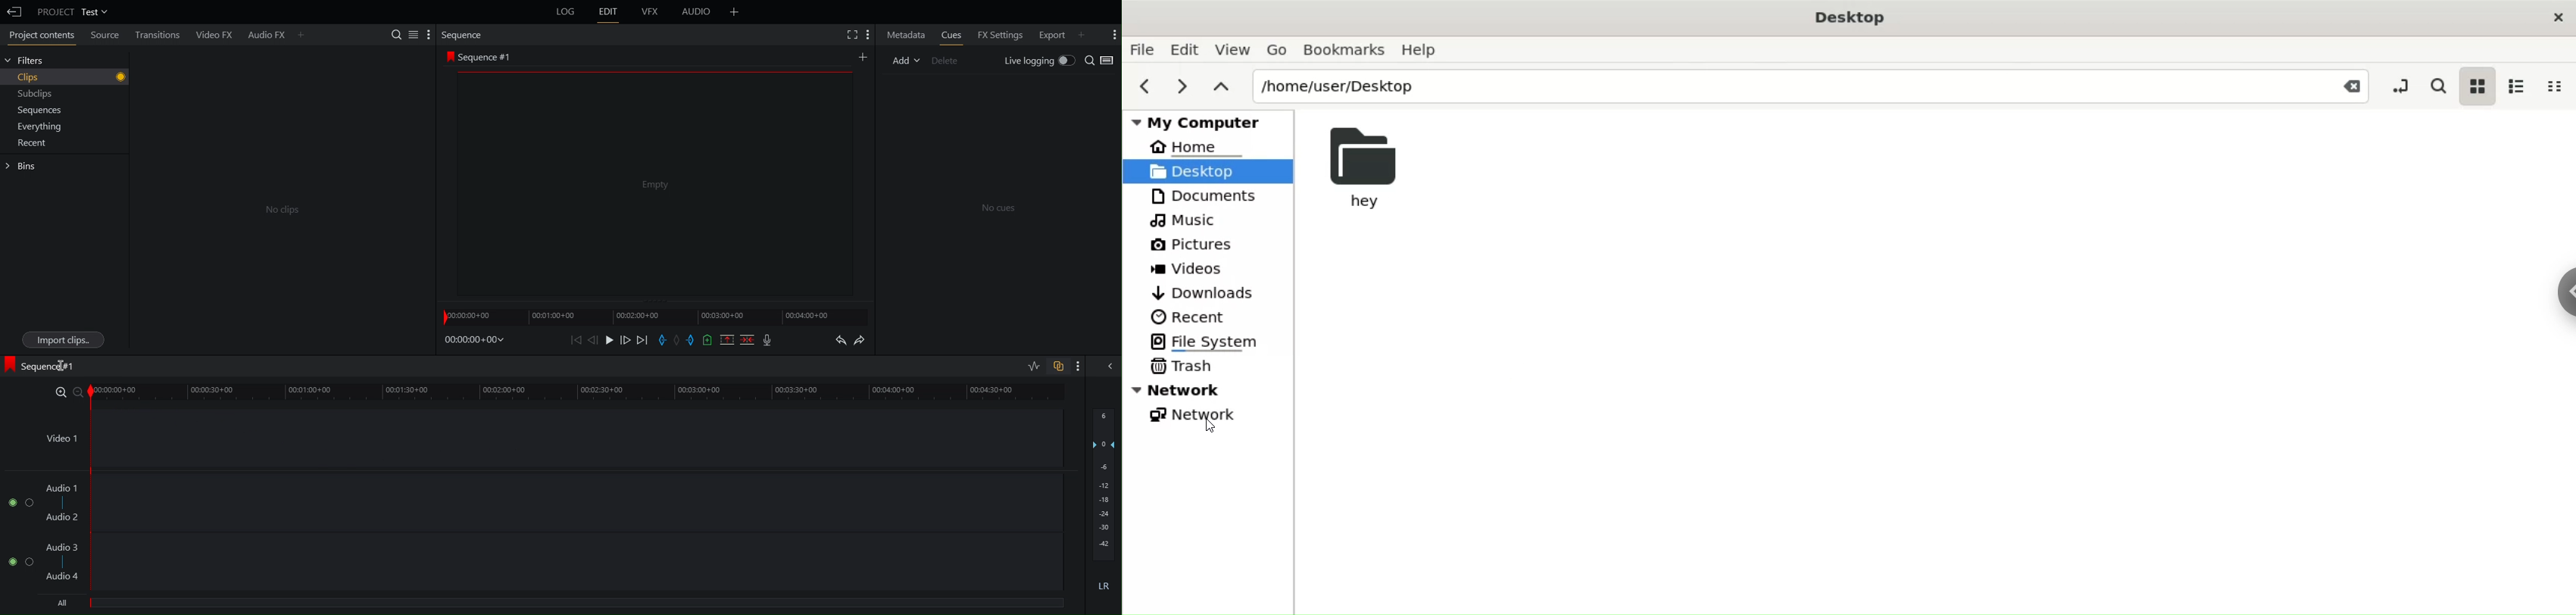 The height and width of the screenshot is (616, 2576). Describe the element at coordinates (1111, 366) in the screenshot. I see `Show/hide audio mix` at that location.